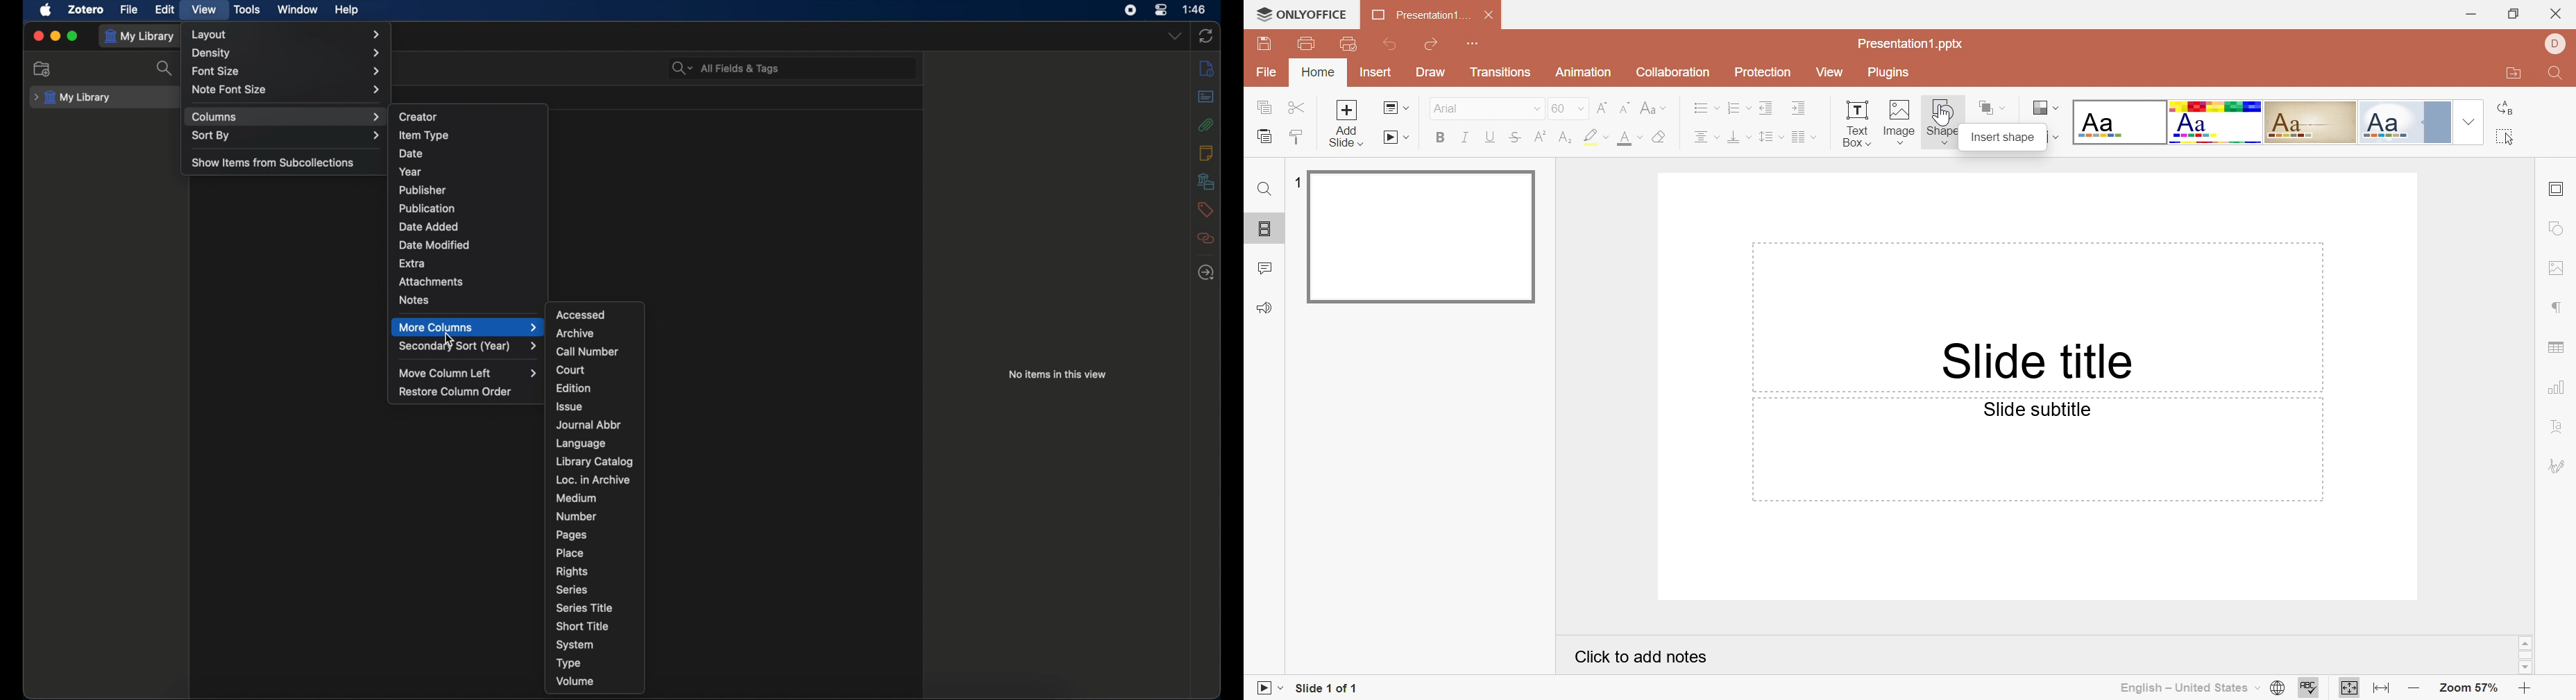  What do you see at coordinates (36, 36) in the screenshot?
I see `close` at bounding box center [36, 36].